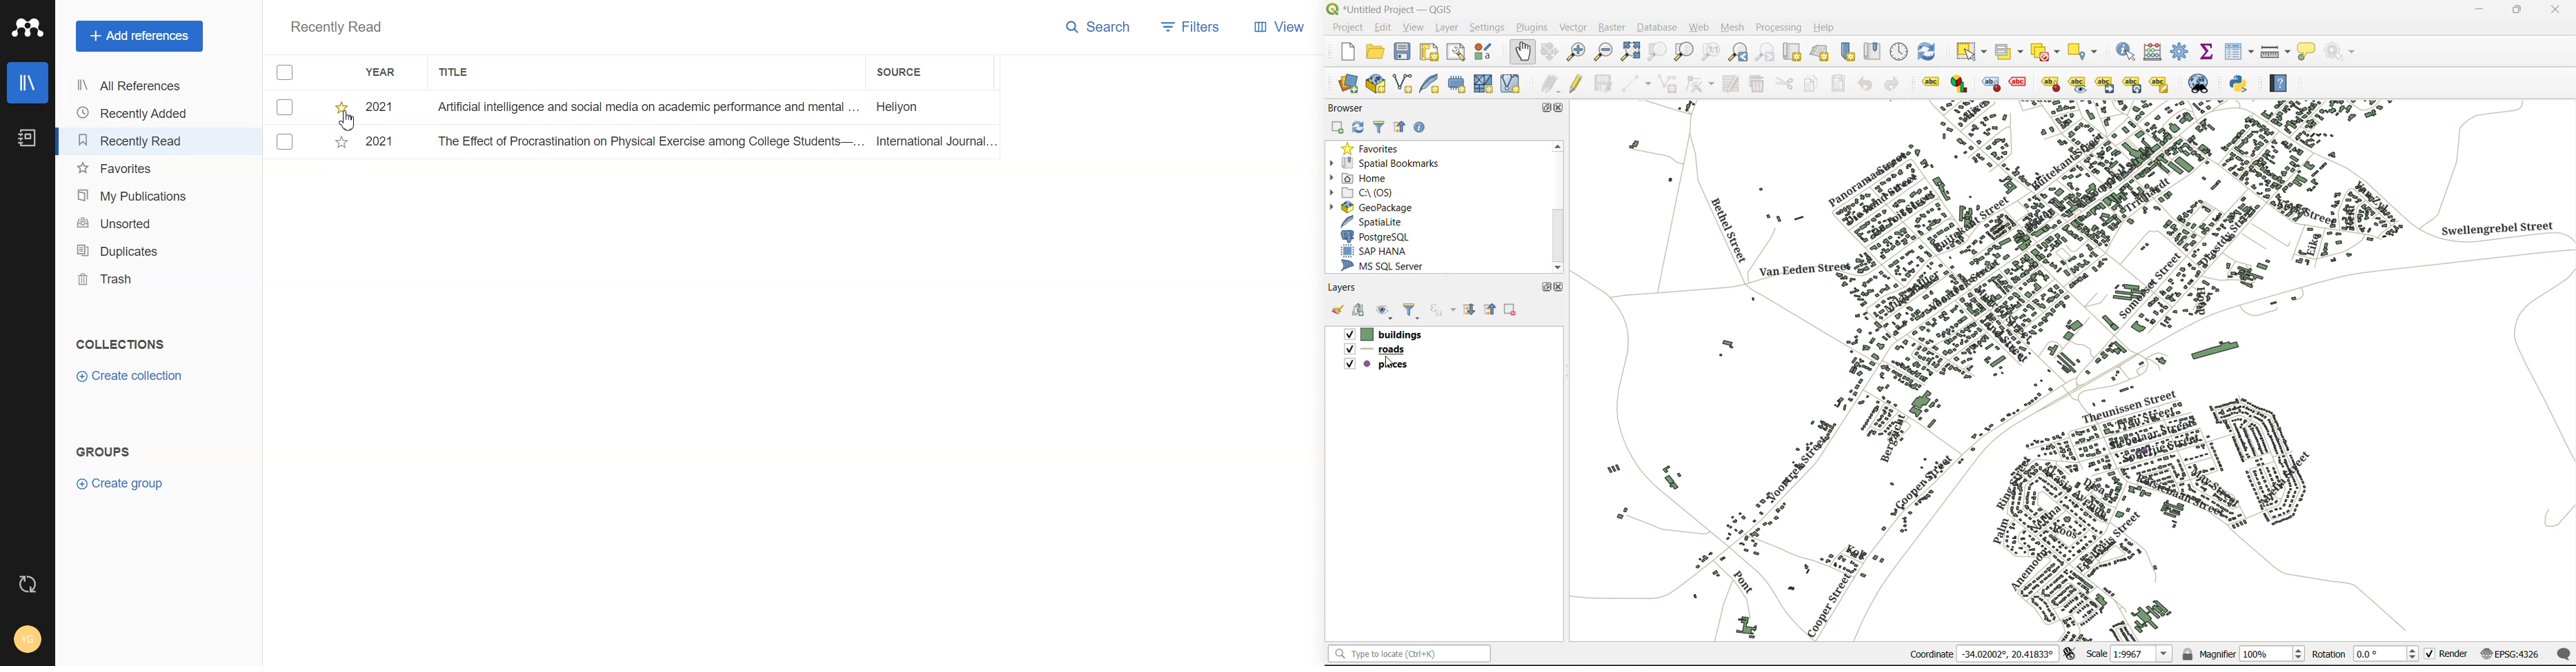 The width and height of the screenshot is (2576, 672). What do you see at coordinates (1347, 29) in the screenshot?
I see `project` at bounding box center [1347, 29].